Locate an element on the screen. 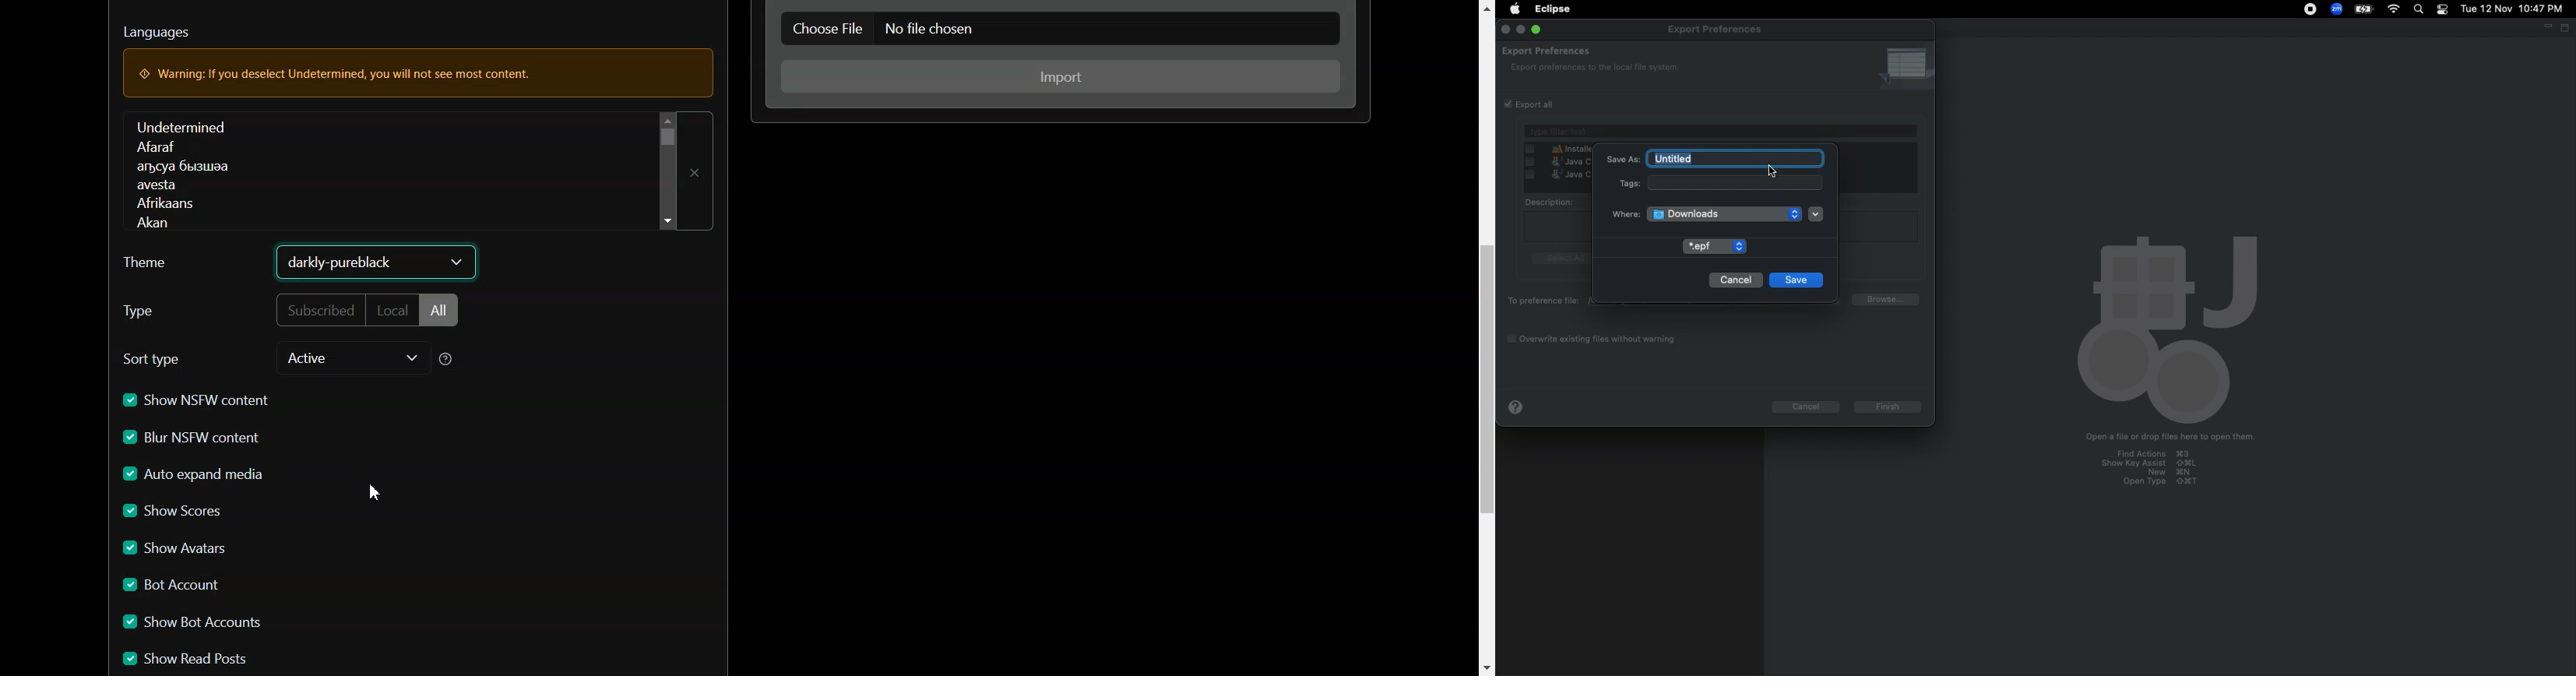 This screenshot has height=700, width=2576. Apple logo is located at coordinates (1515, 11).